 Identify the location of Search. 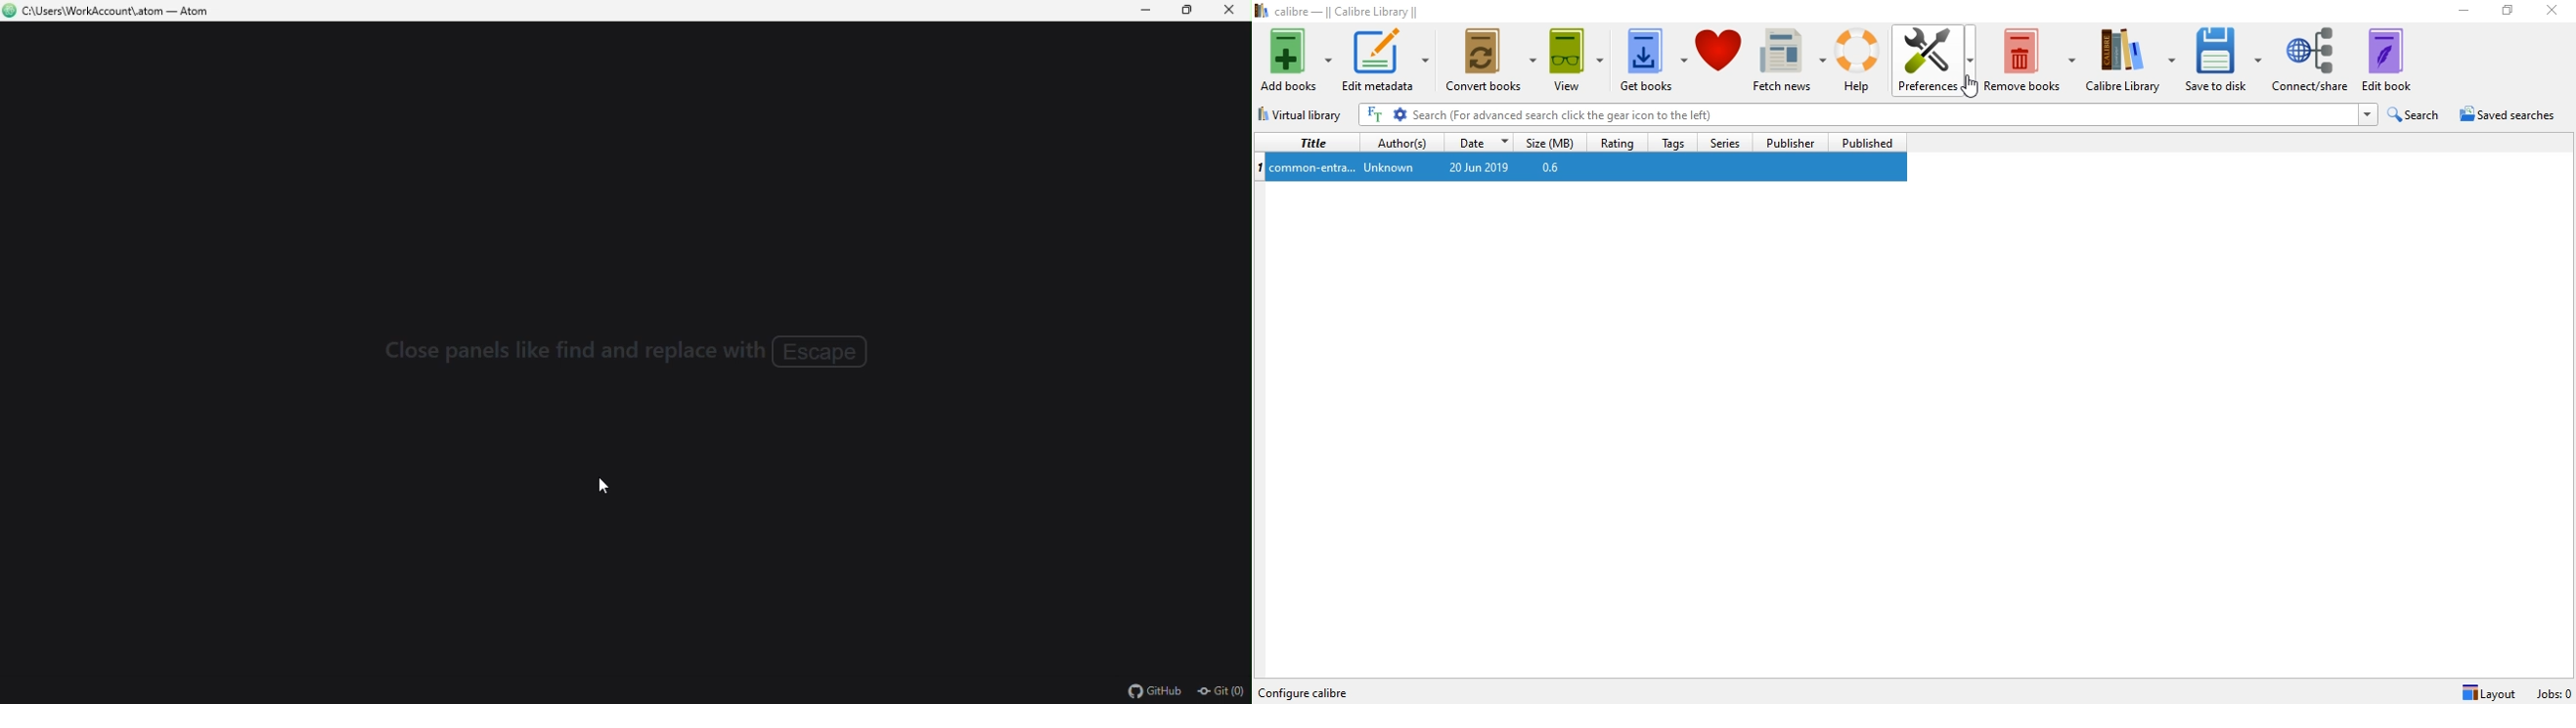
(2417, 114).